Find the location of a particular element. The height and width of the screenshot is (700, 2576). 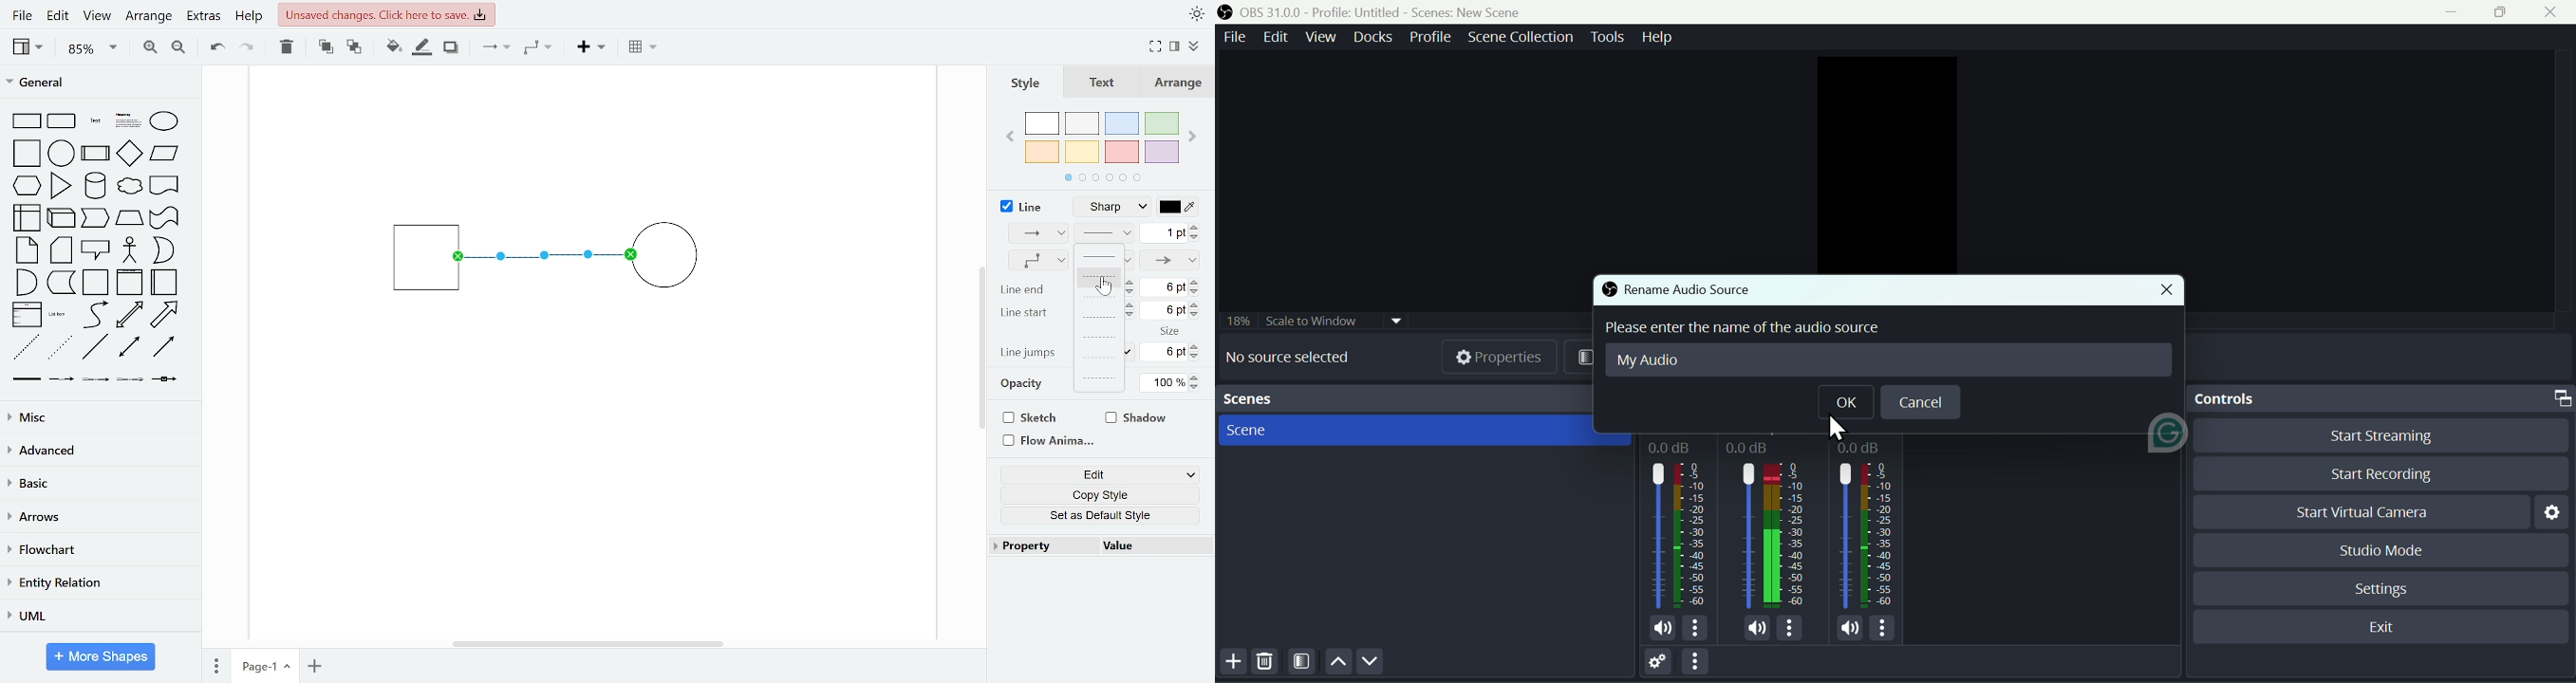

circle is located at coordinates (62, 153).